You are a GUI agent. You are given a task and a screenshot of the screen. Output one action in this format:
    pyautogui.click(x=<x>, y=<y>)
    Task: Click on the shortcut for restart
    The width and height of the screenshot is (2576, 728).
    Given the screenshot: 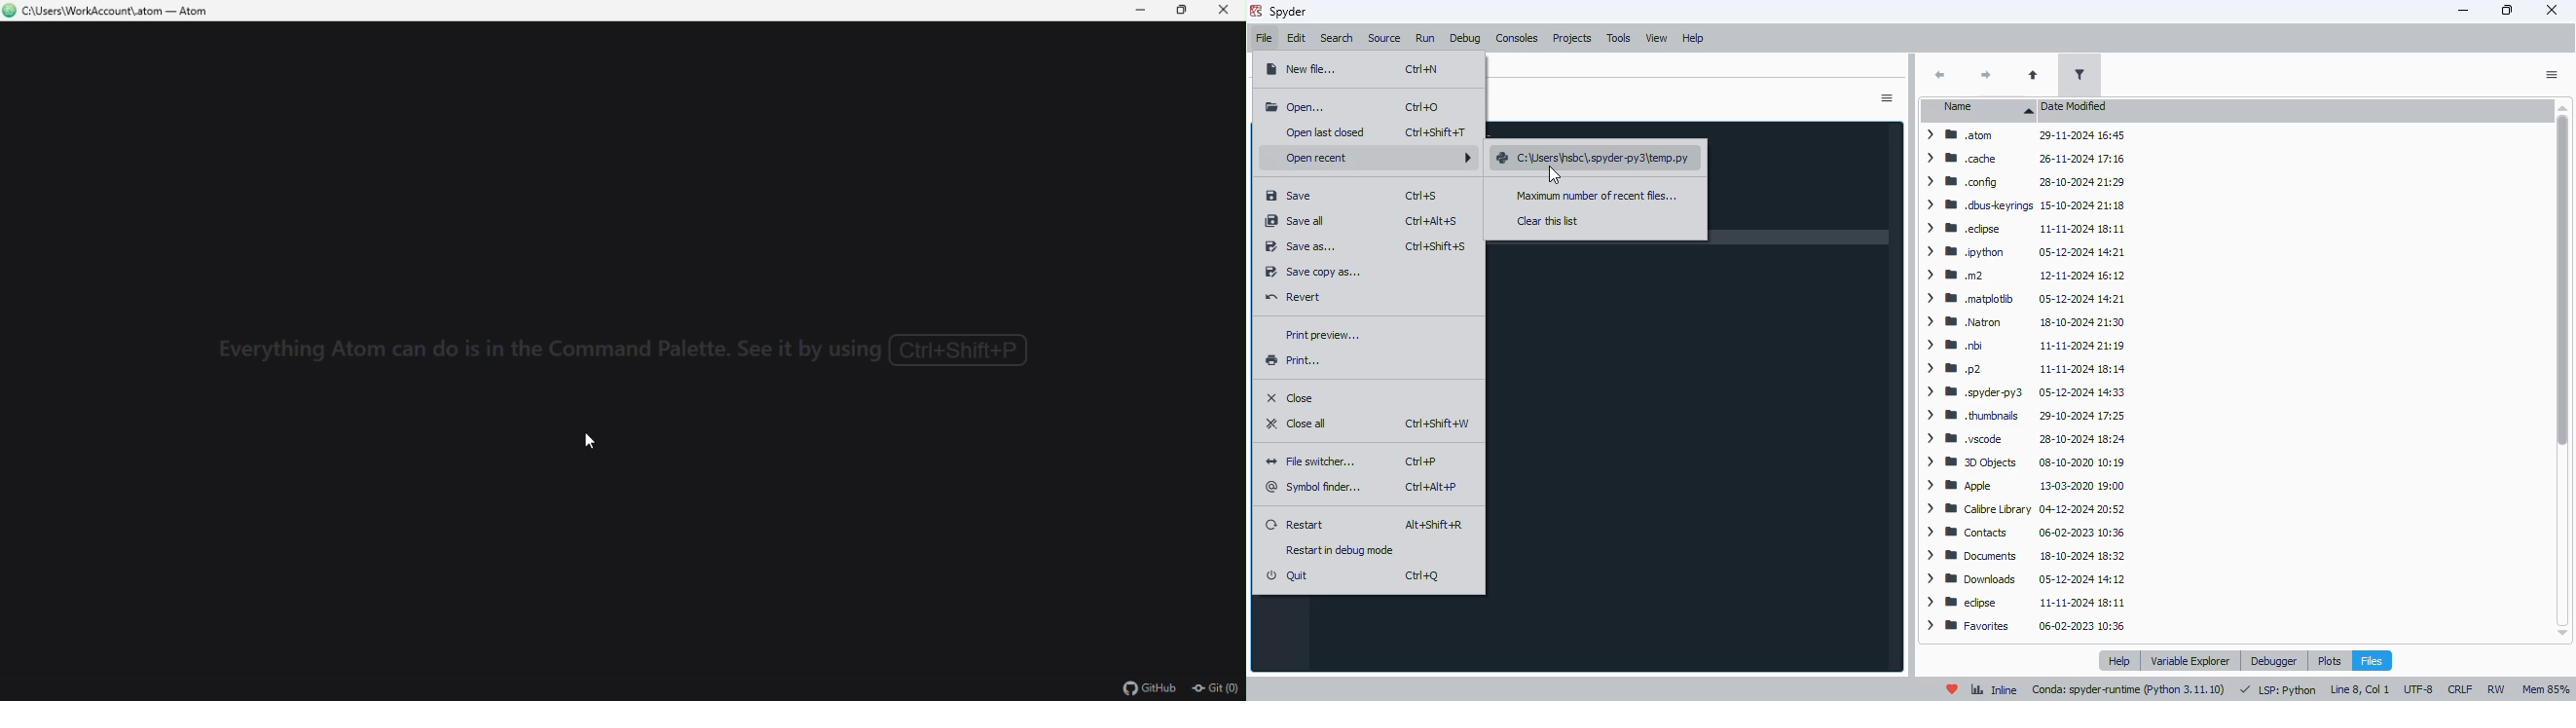 What is the action you would take?
    pyautogui.click(x=1436, y=525)
    